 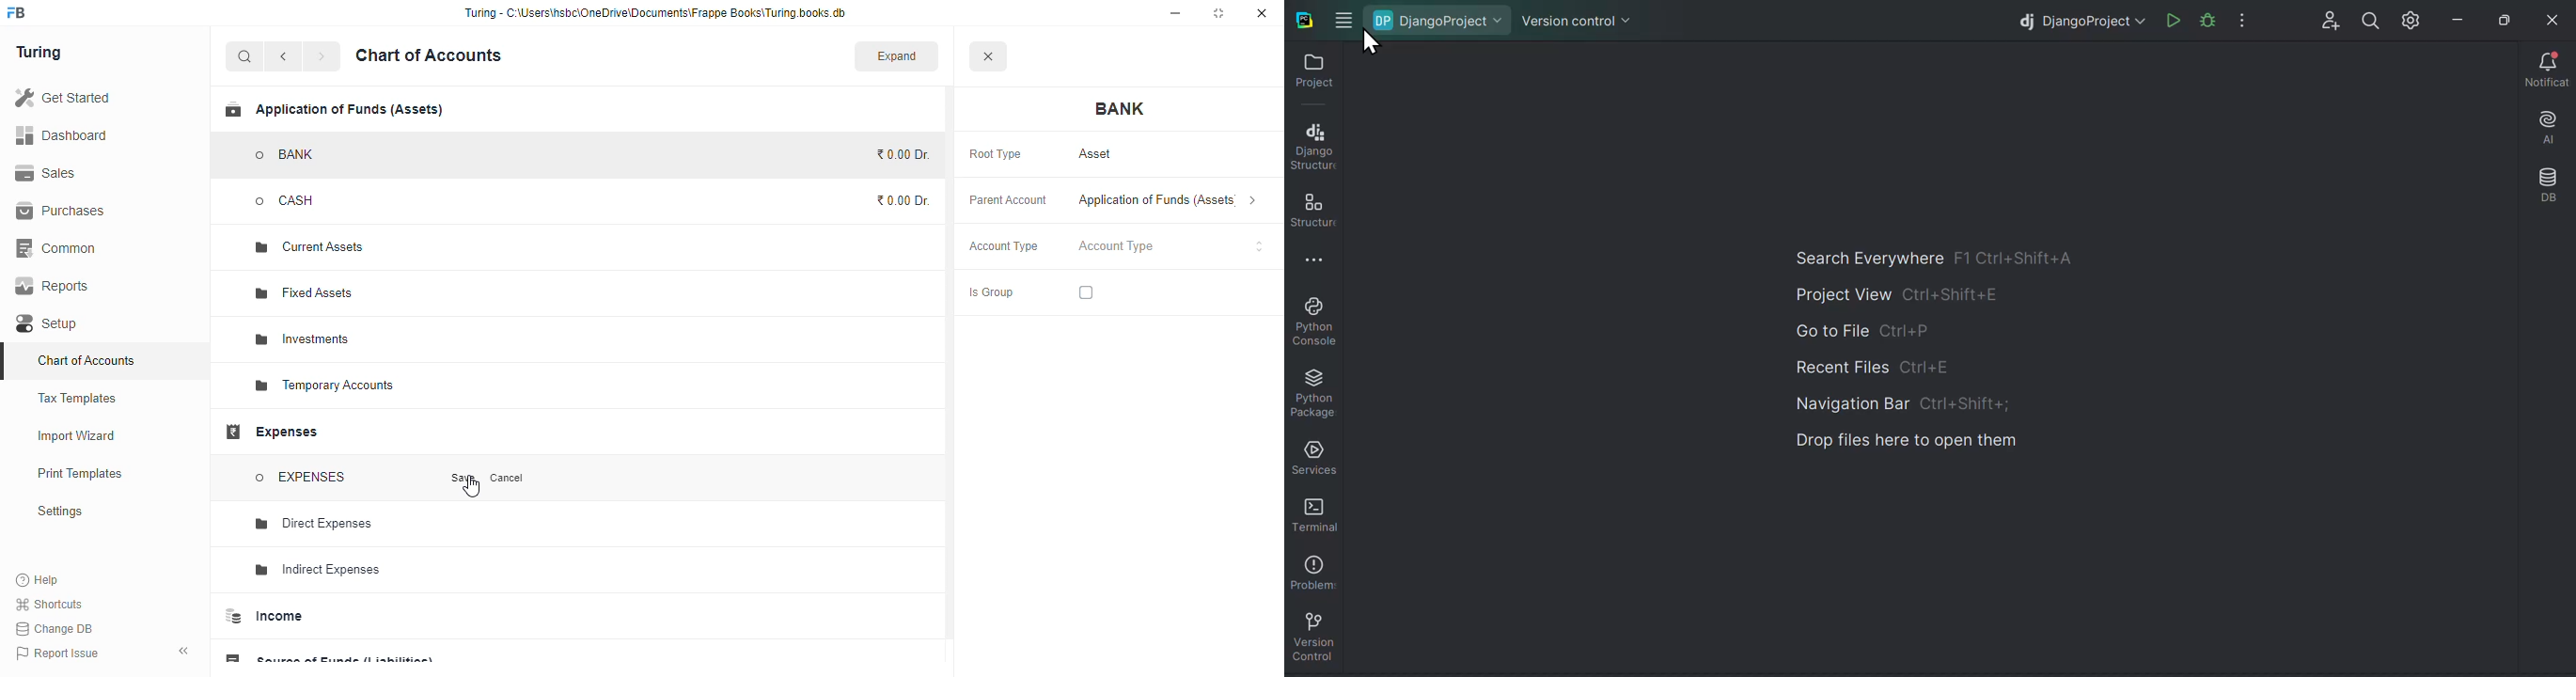 I want to click on cancel, so click(x=508, y=478).